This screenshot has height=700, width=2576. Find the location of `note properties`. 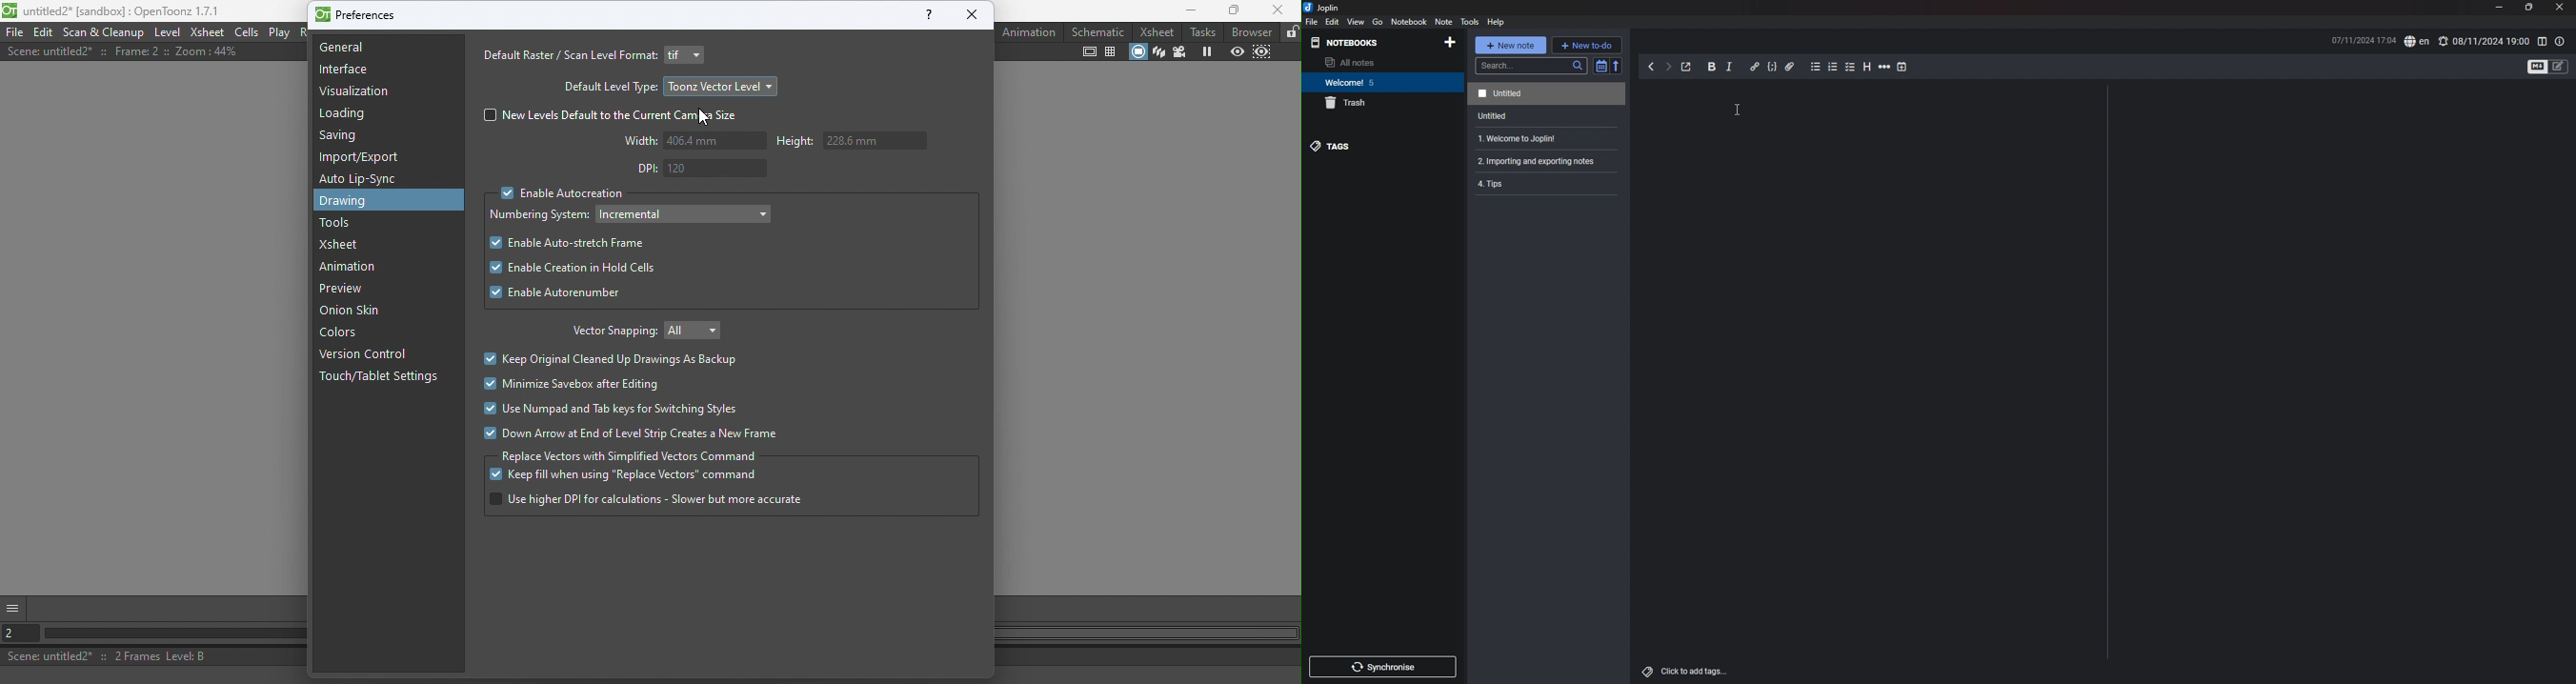

note properties is located at coordinates (2561, 42).